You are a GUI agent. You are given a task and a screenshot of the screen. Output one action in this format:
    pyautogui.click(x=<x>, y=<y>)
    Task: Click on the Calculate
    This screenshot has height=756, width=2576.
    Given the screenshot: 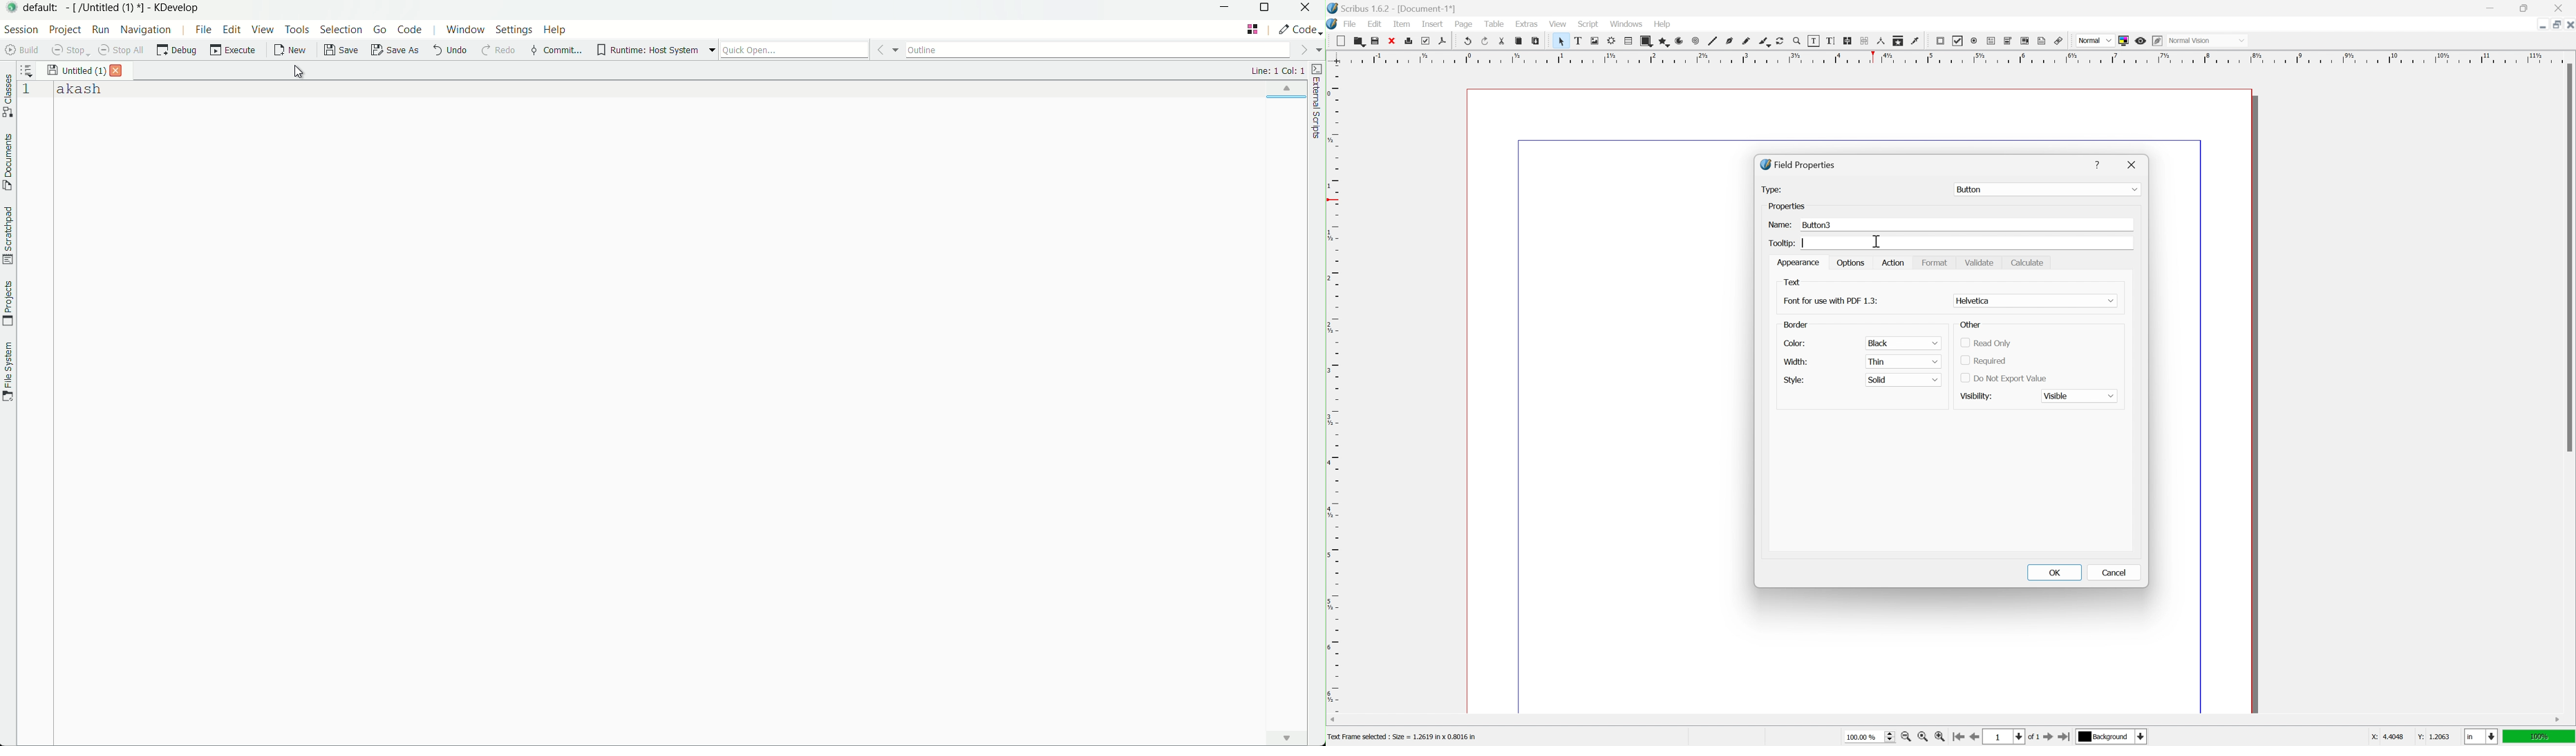 What is the action you would take?
    pyautogui.click(x=2030, y=263)
    